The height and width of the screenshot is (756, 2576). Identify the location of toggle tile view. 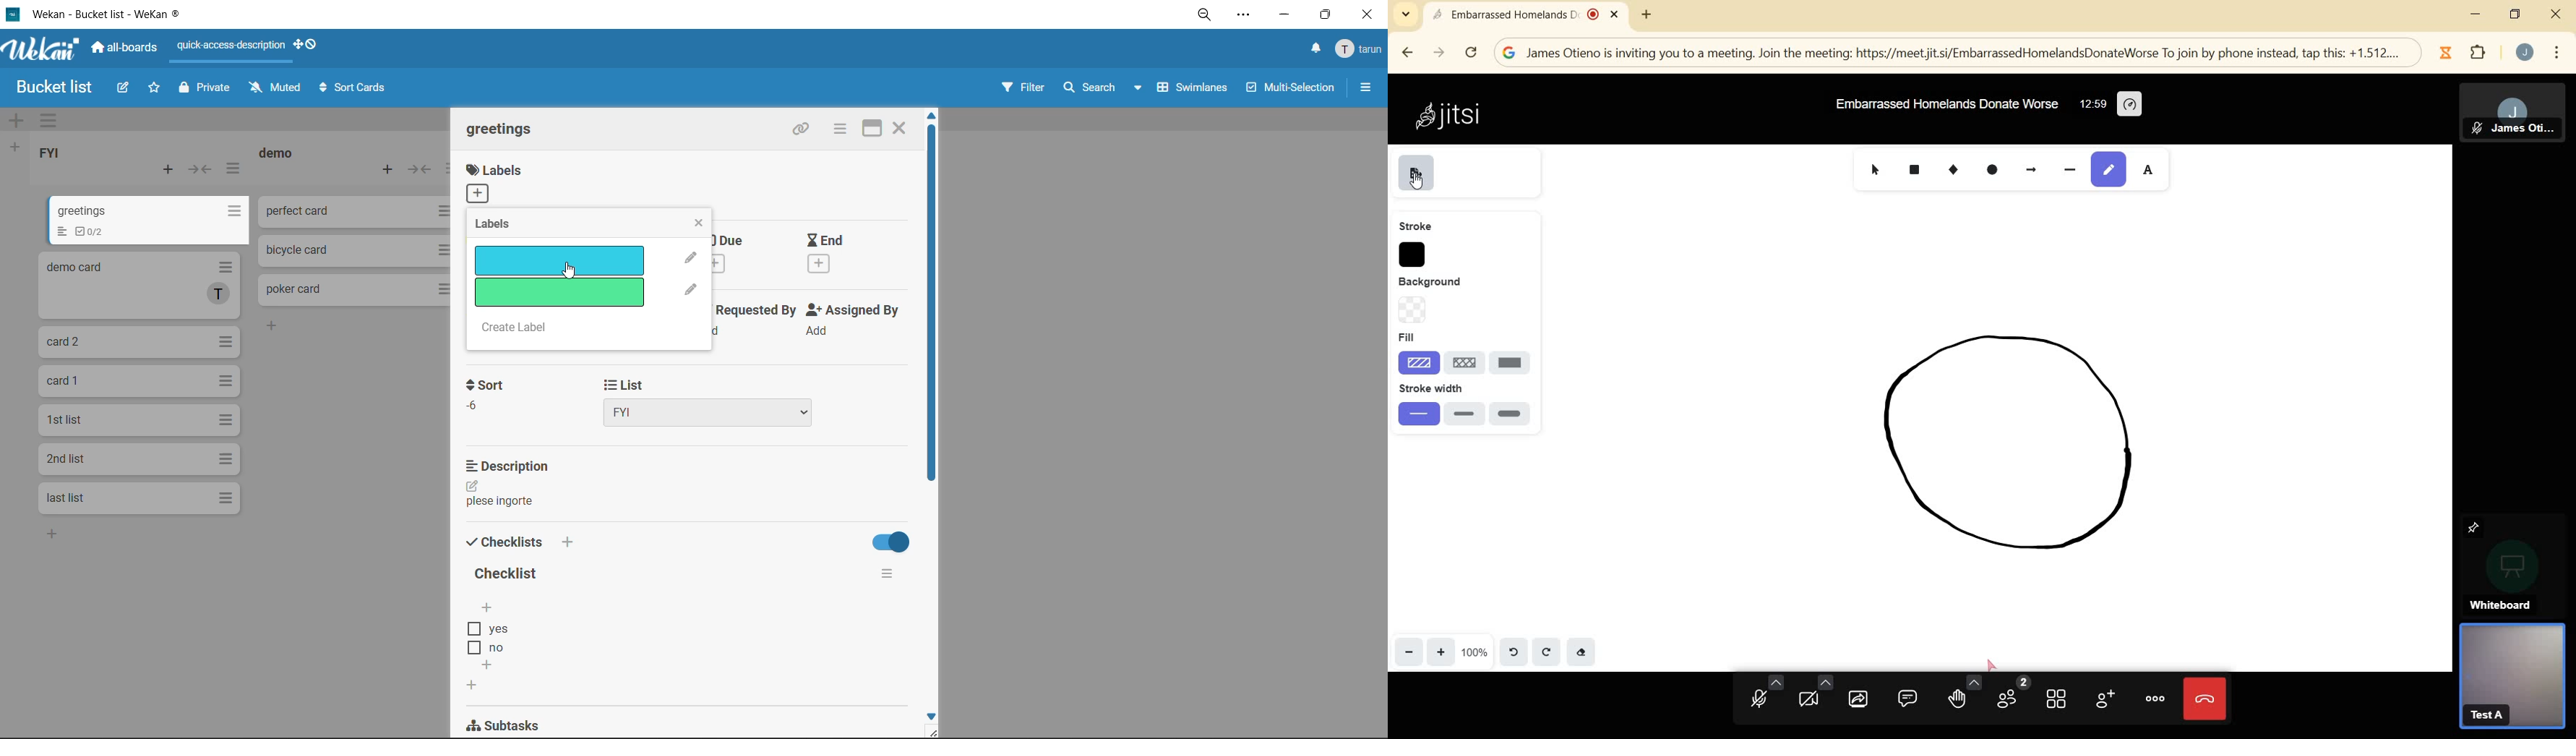
(2059, 701).